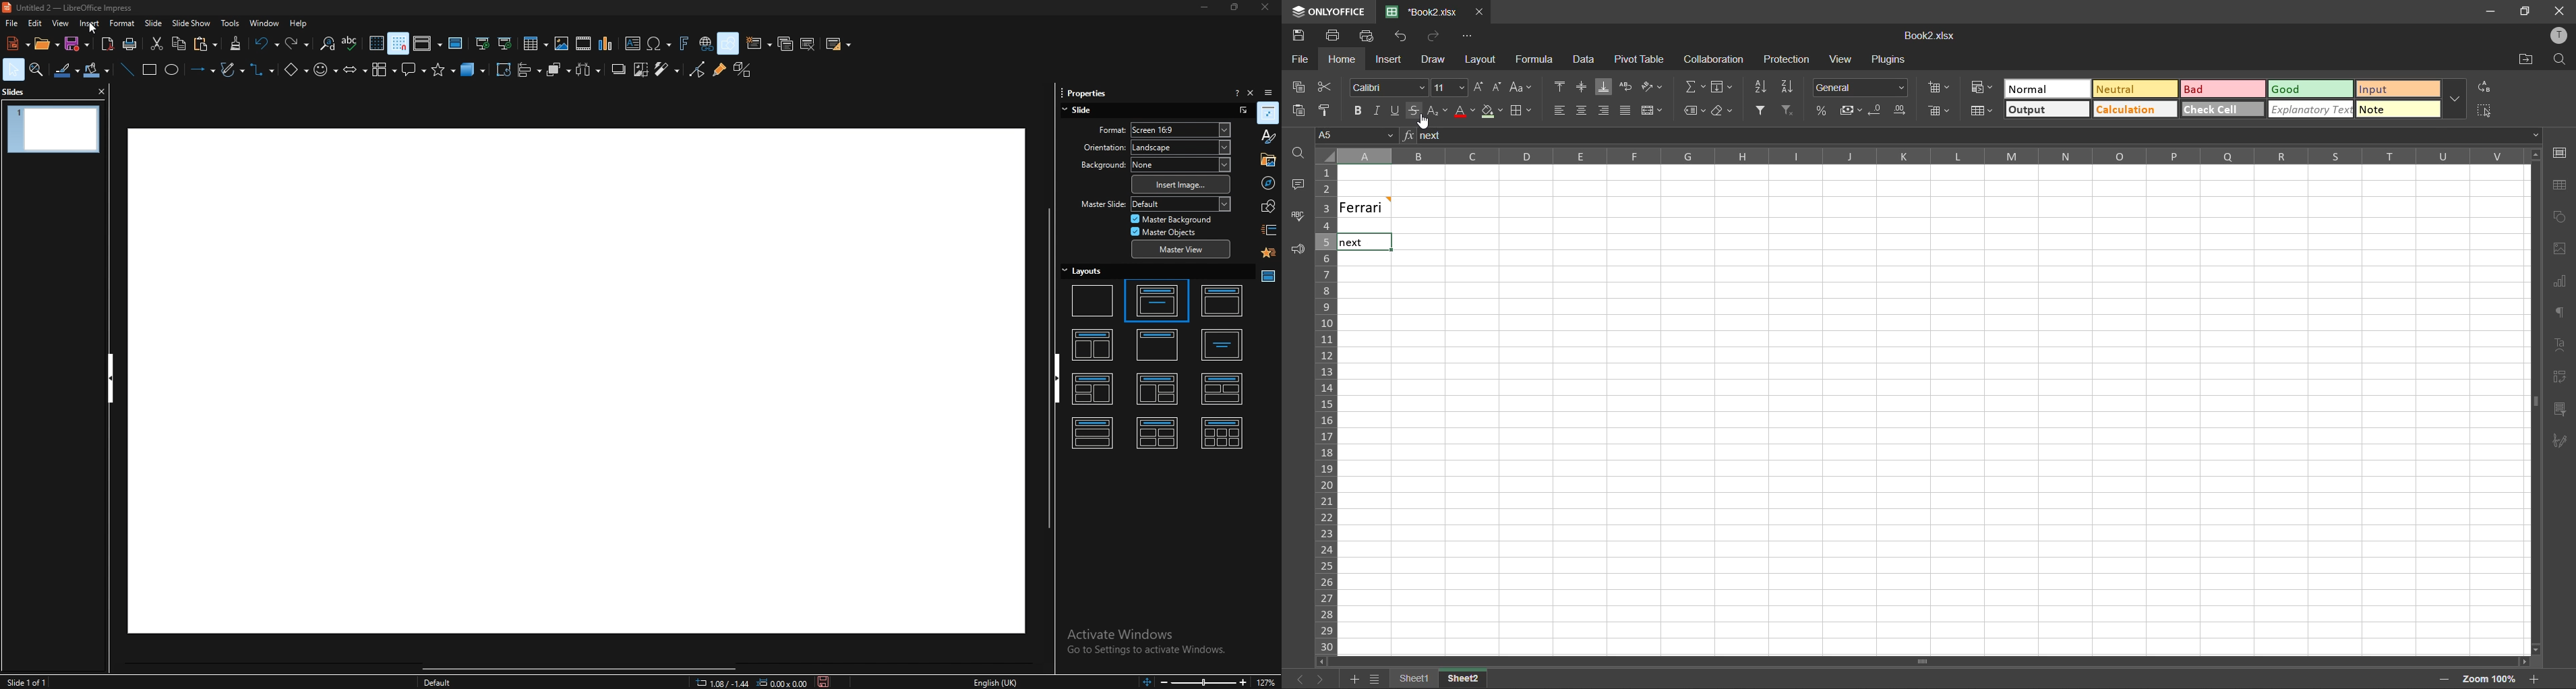 This screenshot has width=2576, height=700. I want to click on increase decimal, so click(1900, 111).